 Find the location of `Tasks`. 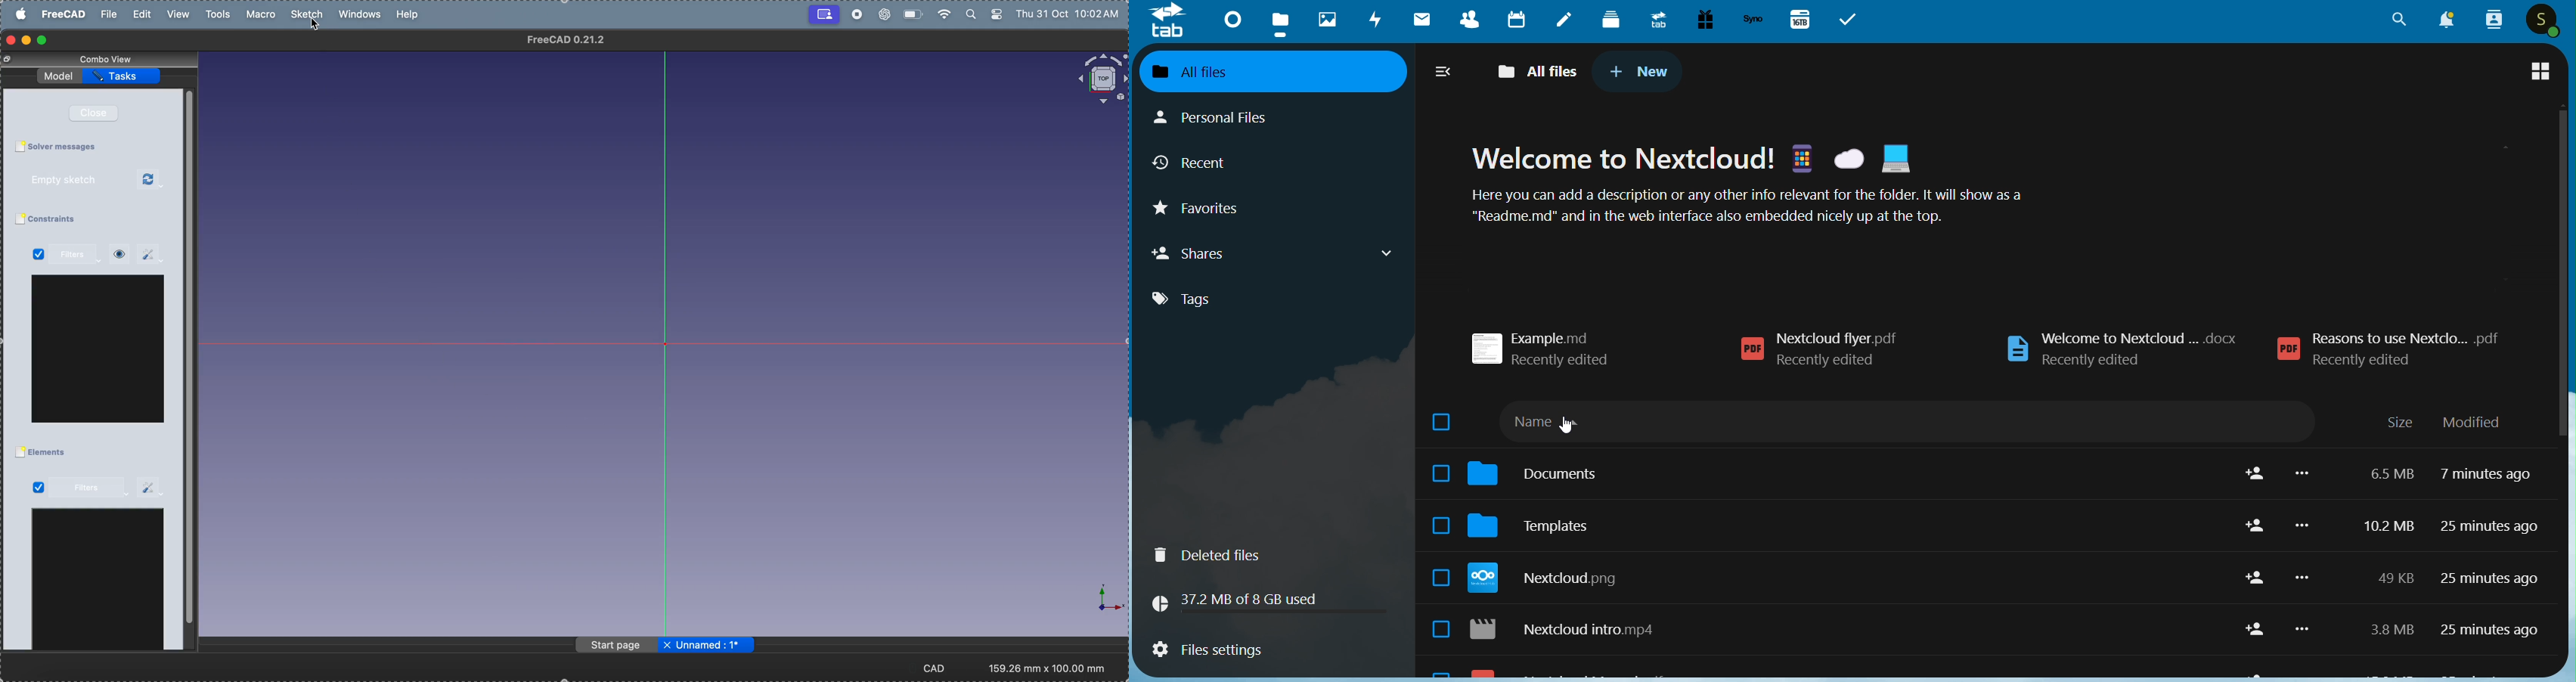

Tasks is located at coordinates (1852, 21).